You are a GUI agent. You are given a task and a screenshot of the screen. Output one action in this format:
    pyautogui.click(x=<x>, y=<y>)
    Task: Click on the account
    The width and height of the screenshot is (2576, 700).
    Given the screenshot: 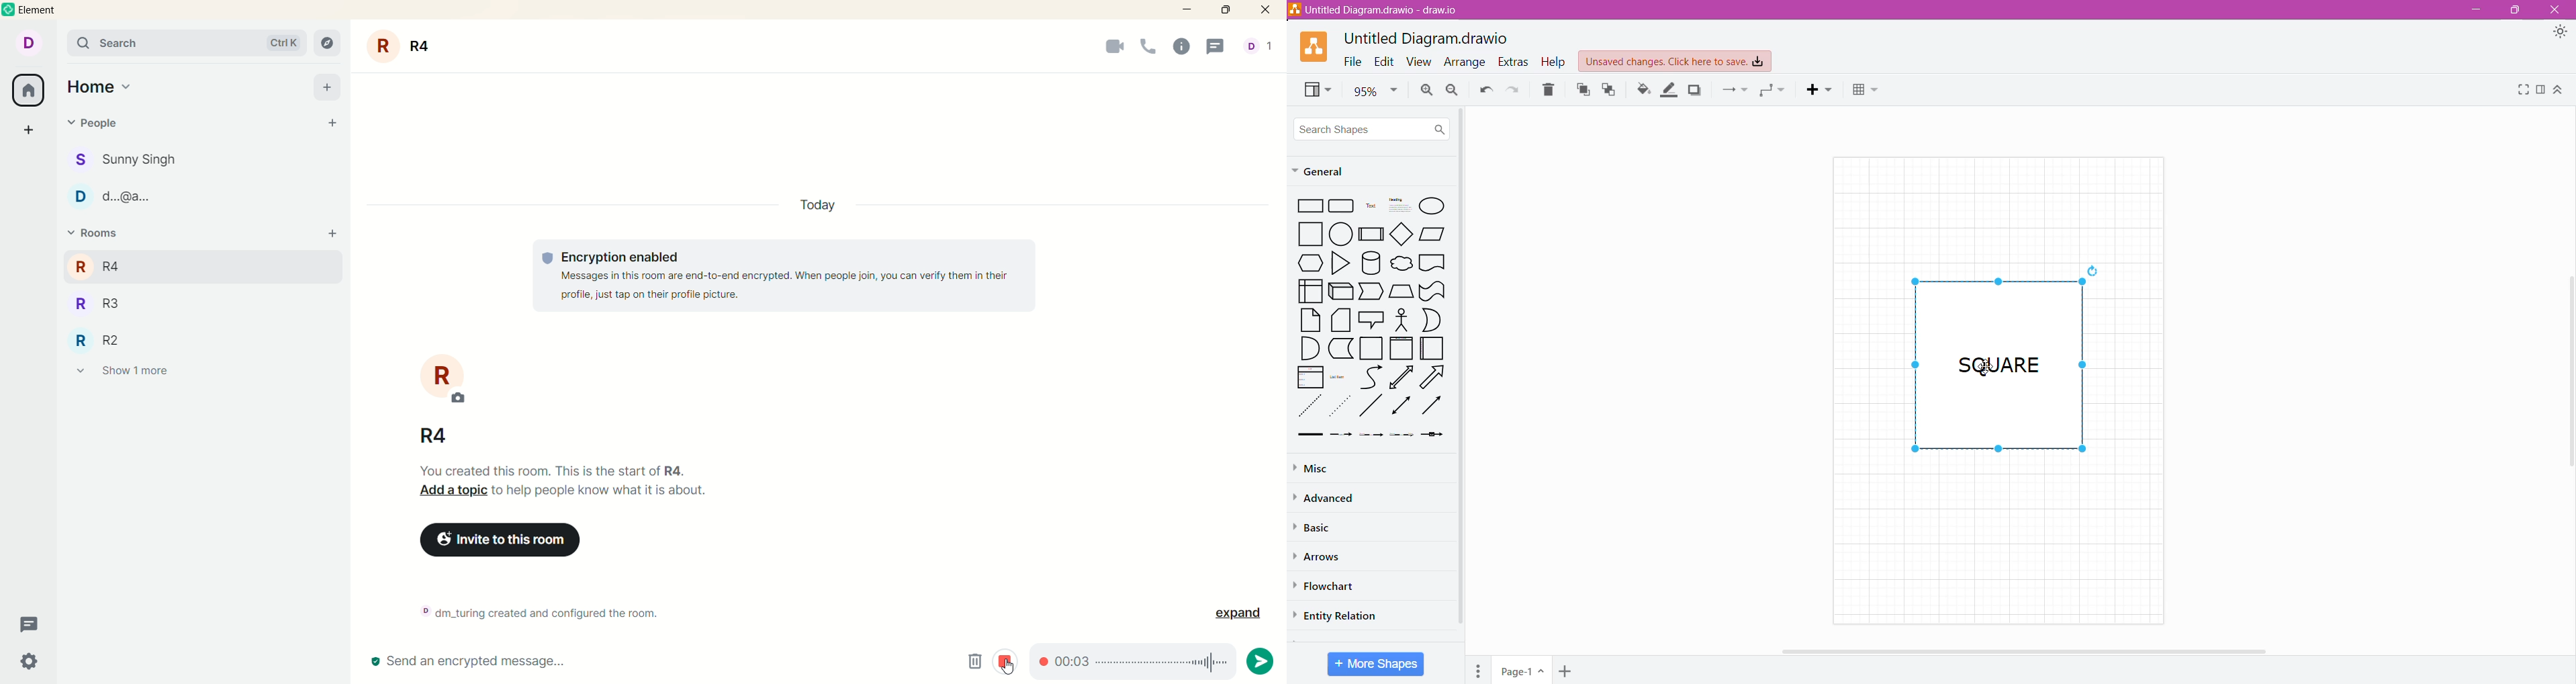 What is the action you would take?
    pyautogui.click(x=33, y=44)
    